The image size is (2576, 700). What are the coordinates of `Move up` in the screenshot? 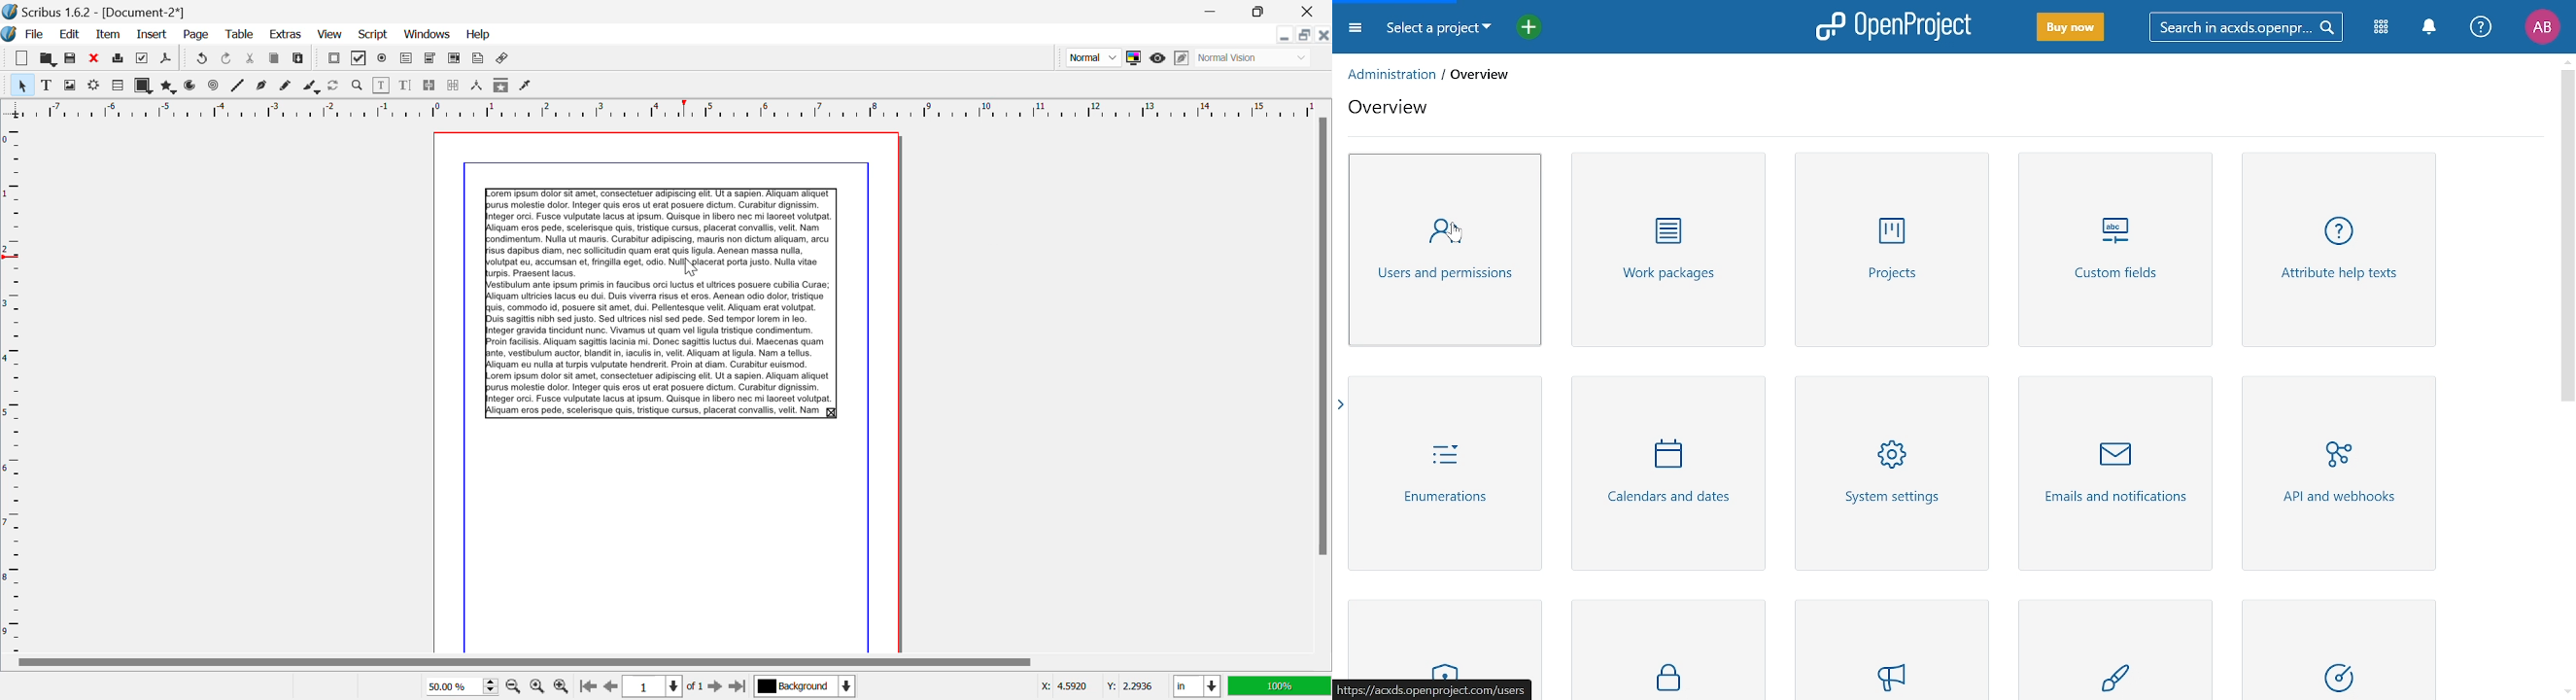 It's located at (2565, 60).